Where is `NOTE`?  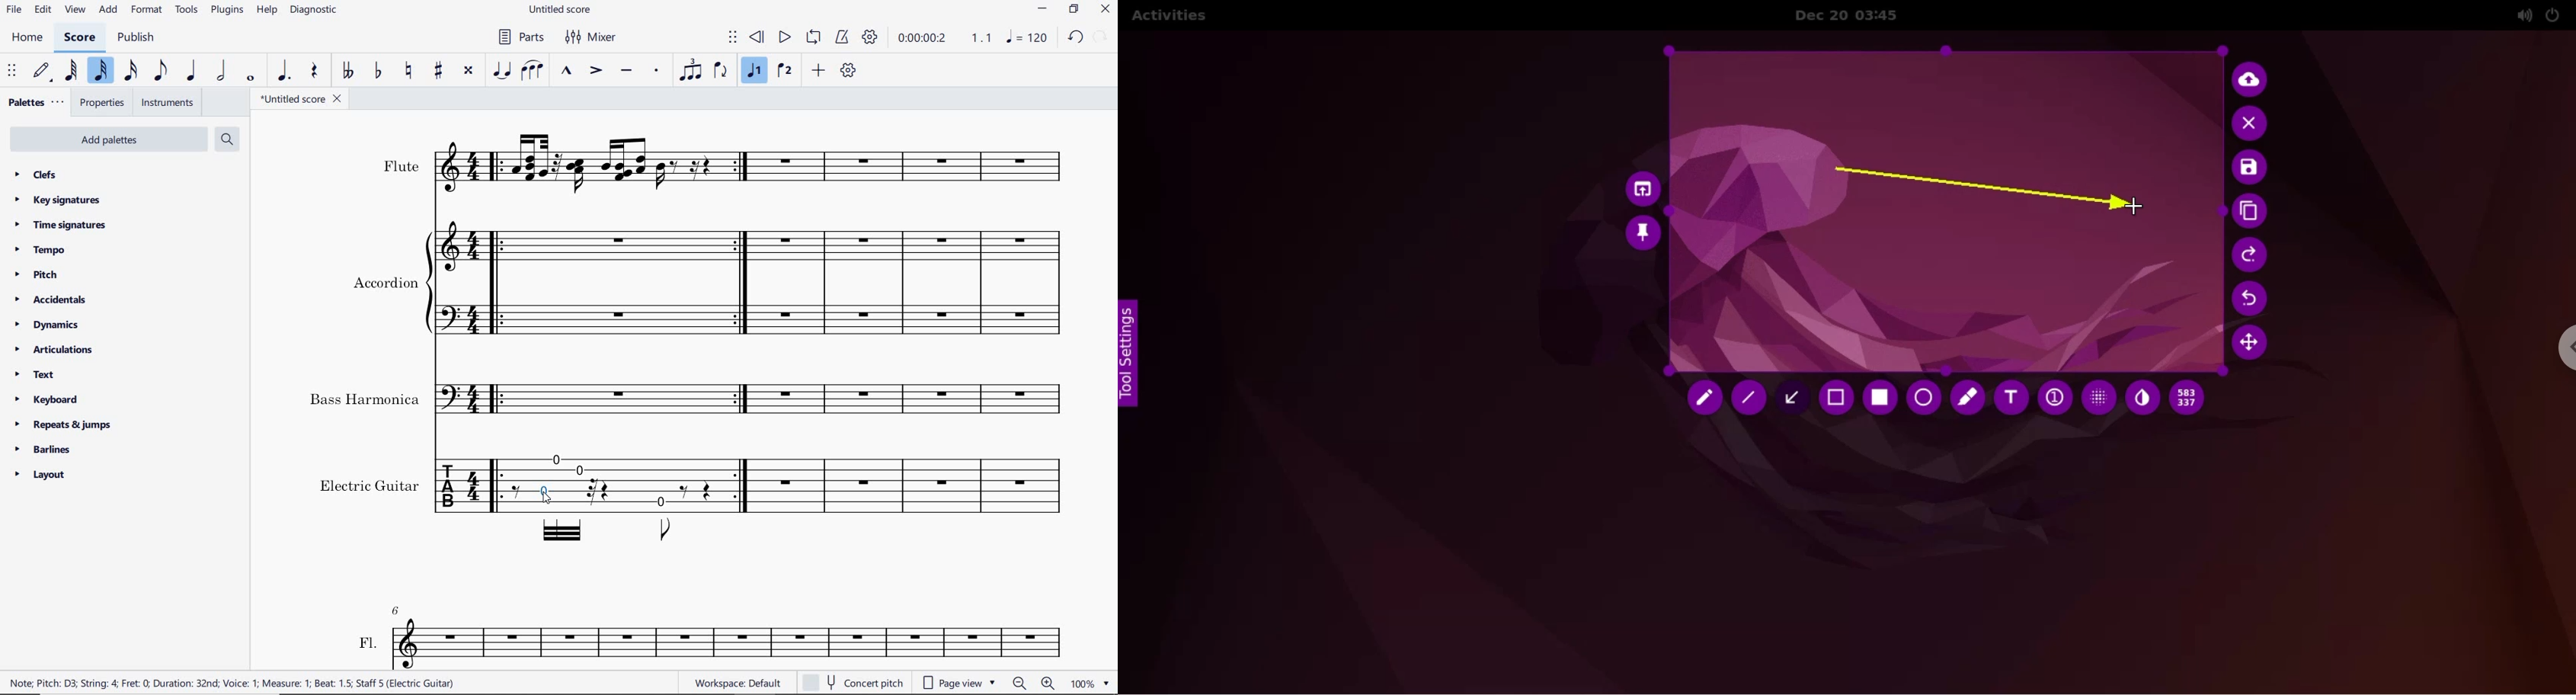 NOTE is located at coordinates (1028, 37).